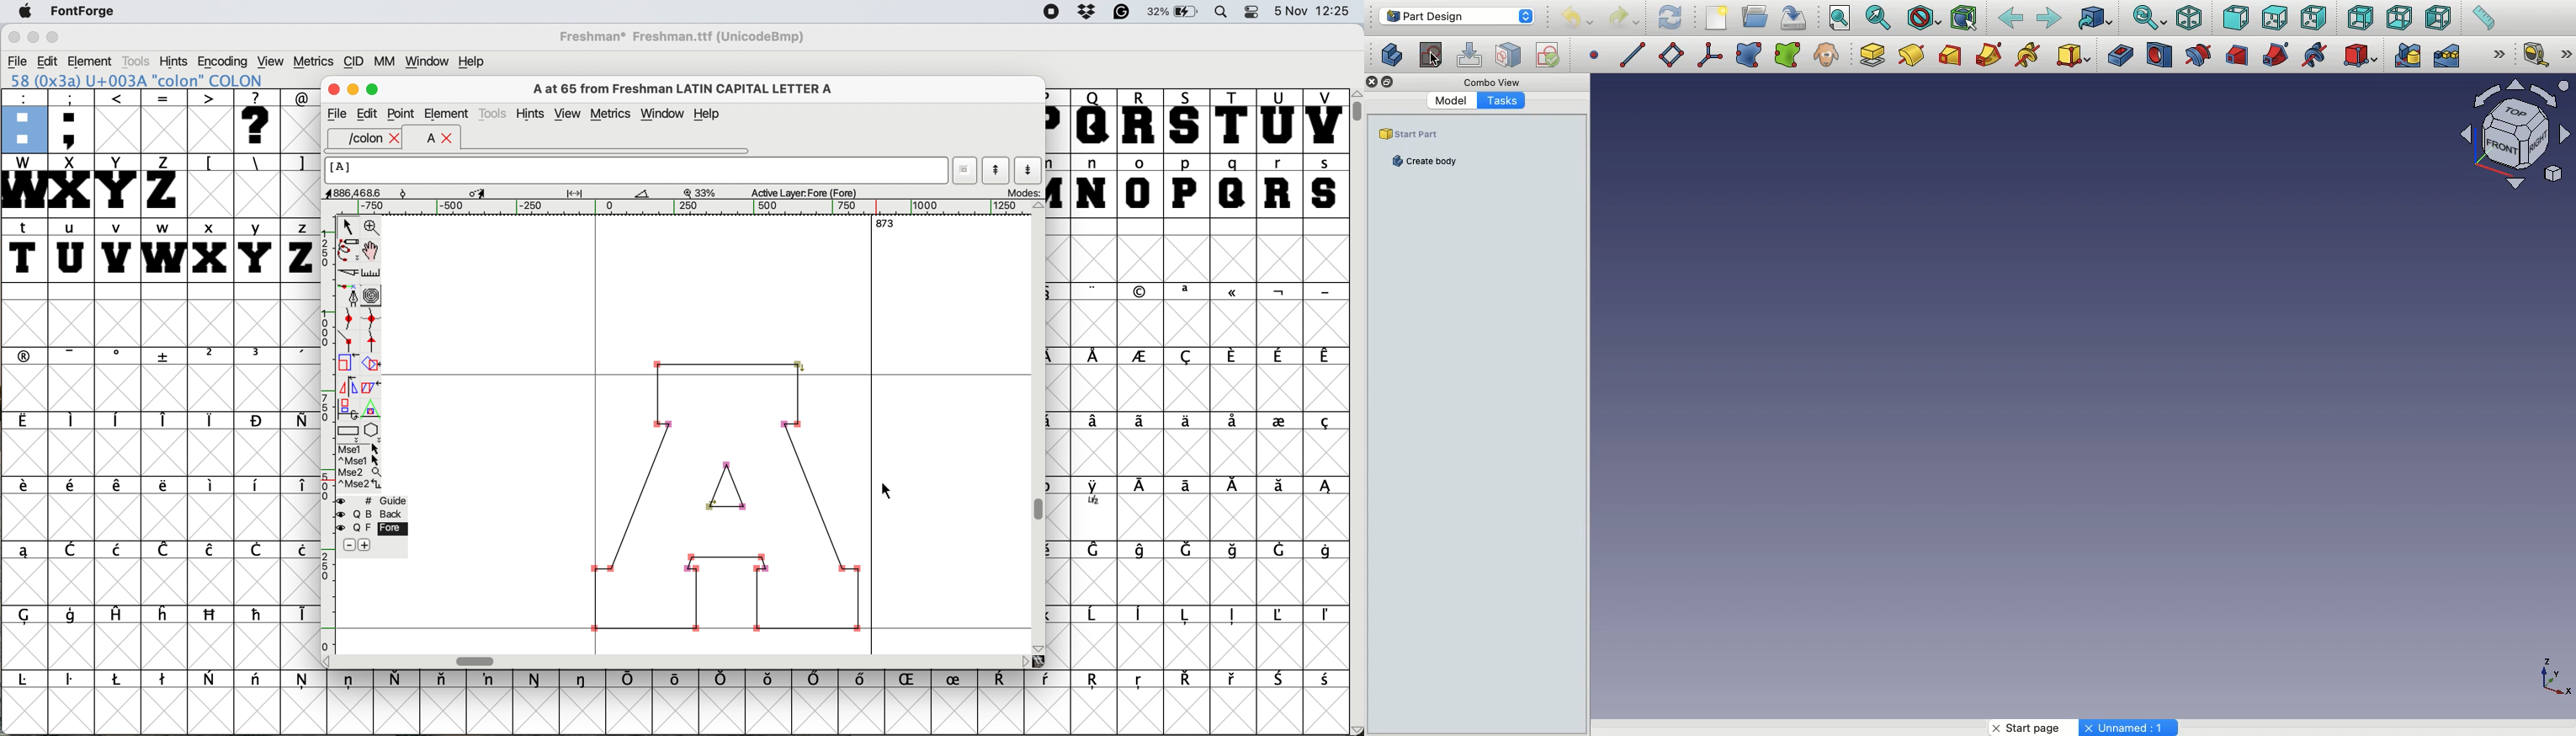 The width and height of the screenshot is (2576, 756). What do you see at coordinates (119, 549) in the screenshot?
I see `symbol` at bounding box center [119, 549].